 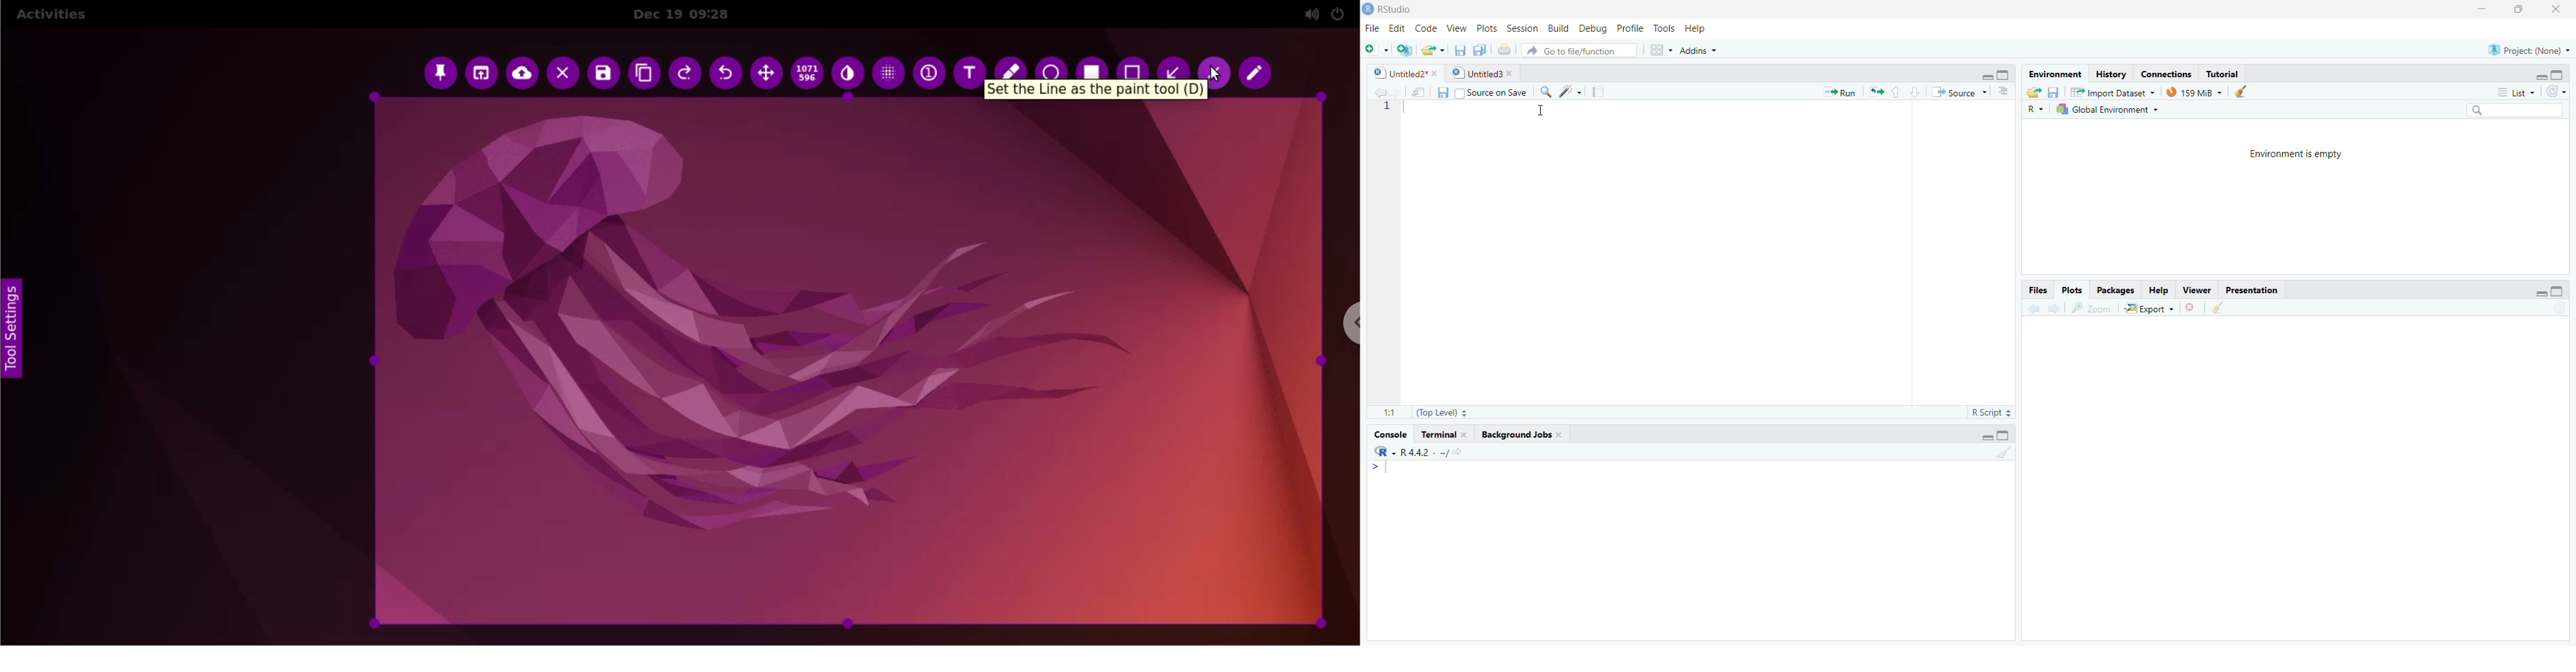 What do you see at coordinates (1558, 30) in the screenshot?
I see `Build` at bounding box center [1558, 30].